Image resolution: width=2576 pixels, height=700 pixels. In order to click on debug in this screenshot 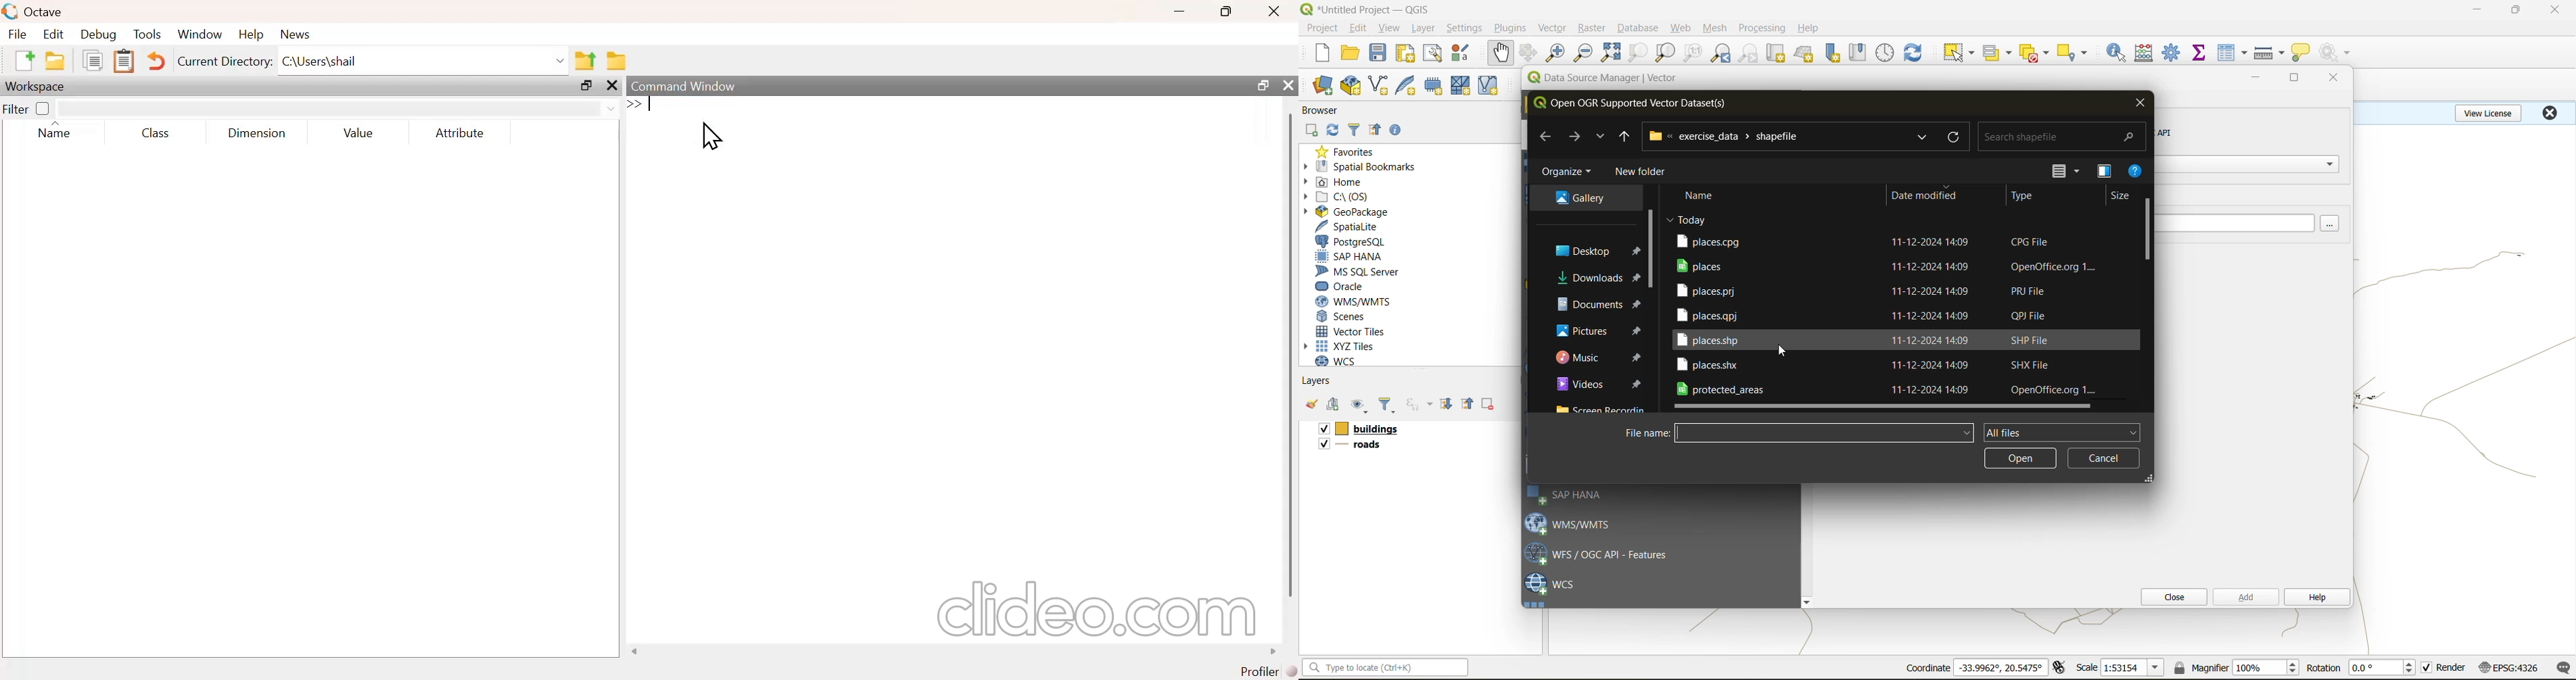, I will do `click(99, 34)`.